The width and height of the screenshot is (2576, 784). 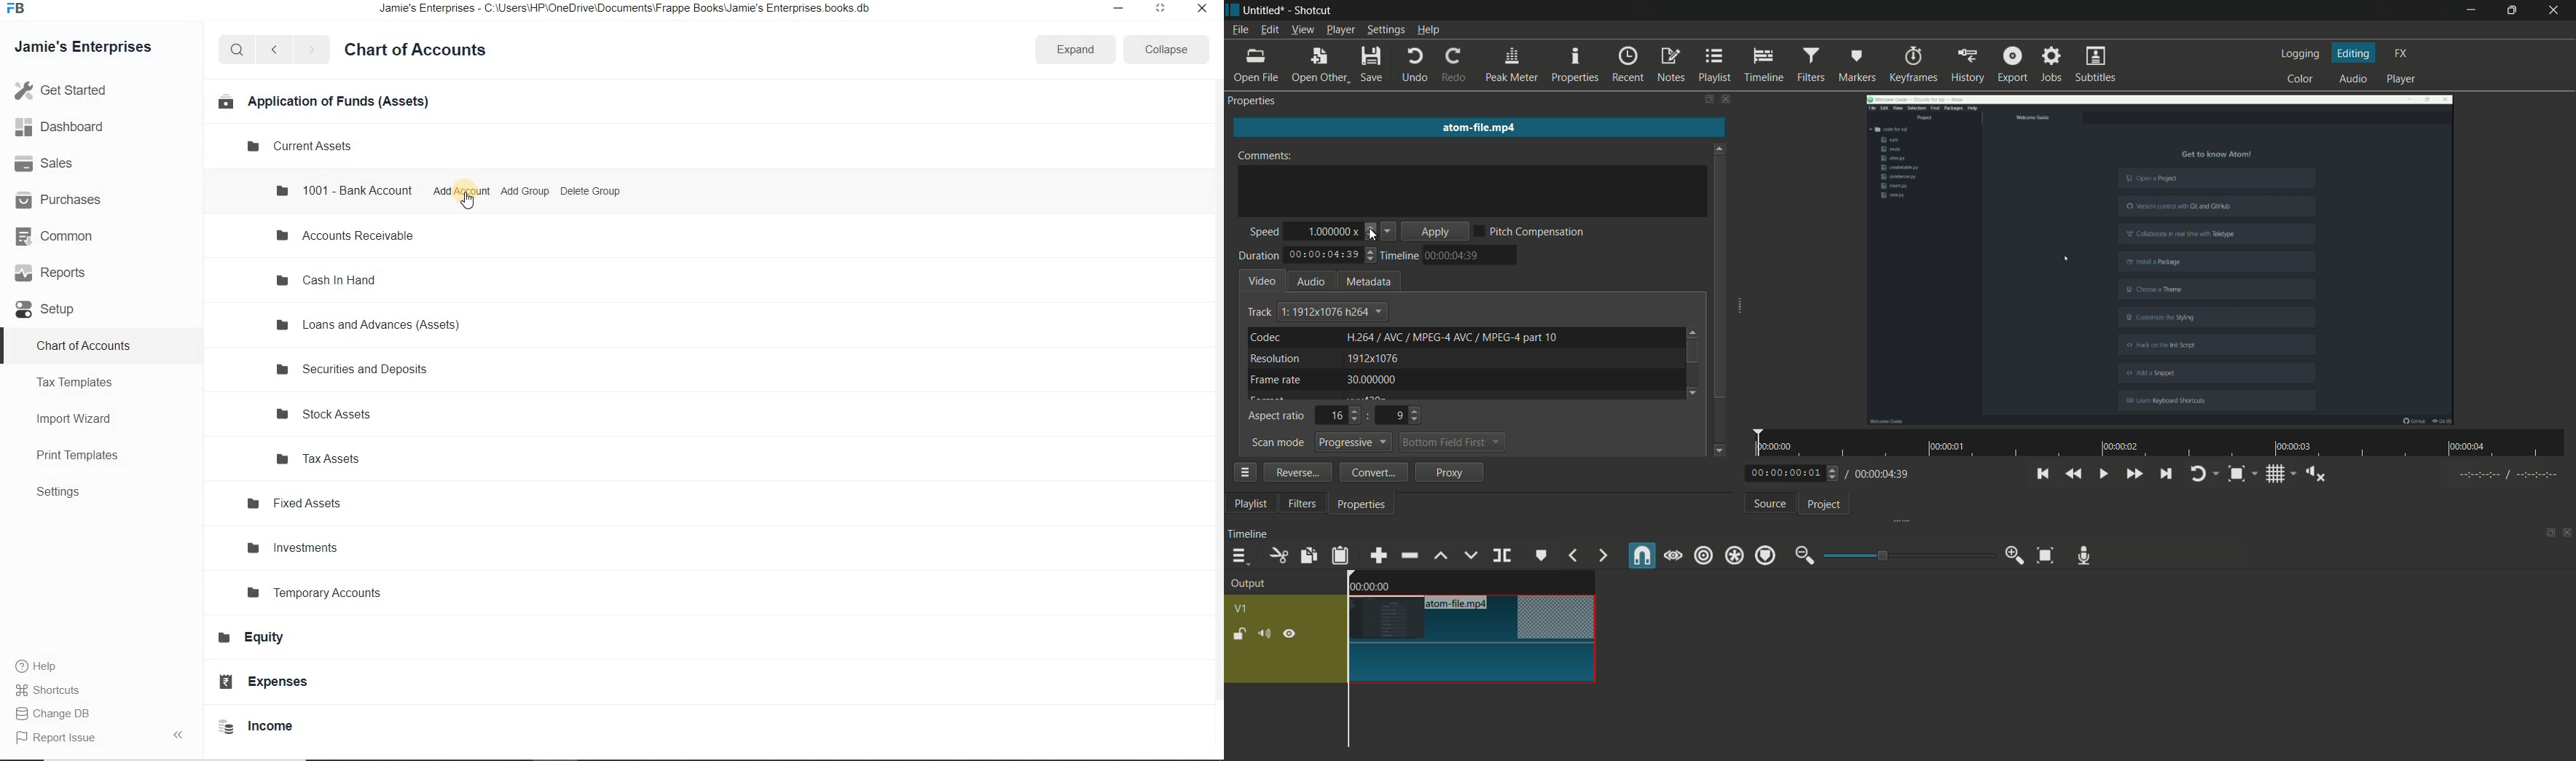 What do you see at coordinates (1575, 63) in the screenshot?
I see `properties` at bounding box center [1575, 63].